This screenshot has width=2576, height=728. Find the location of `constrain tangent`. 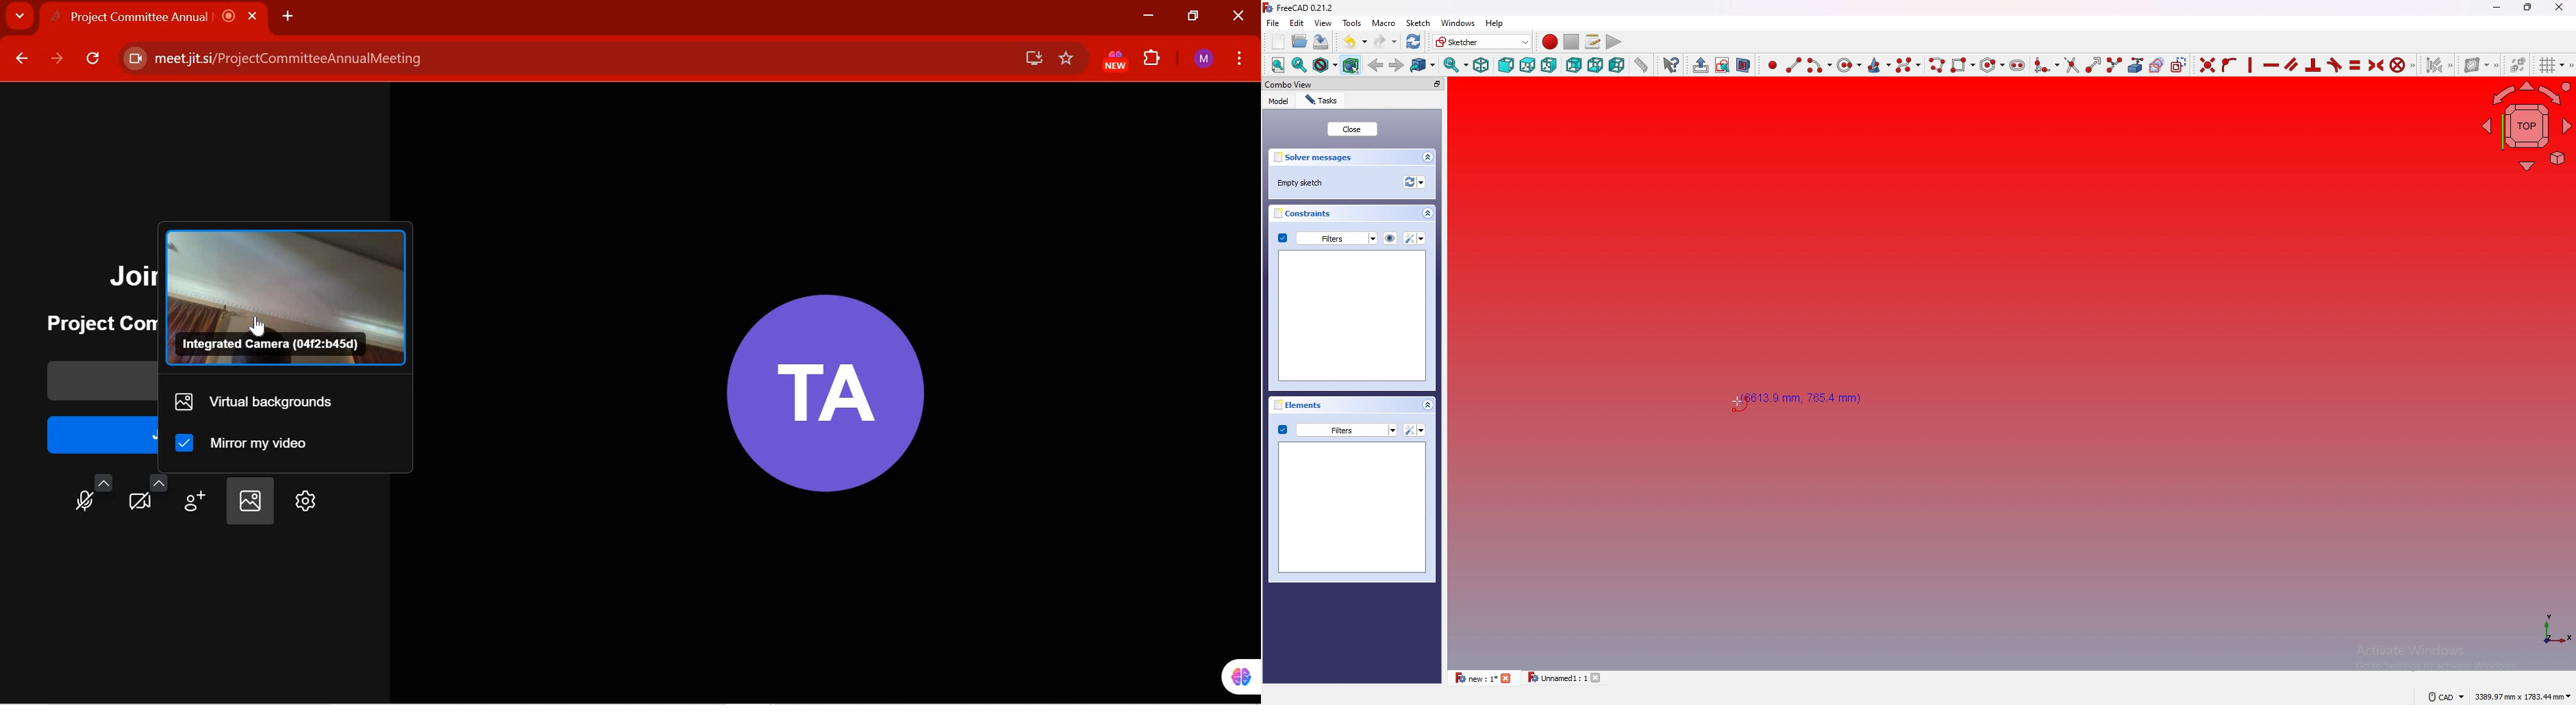

constrain tangent is located at coordinates (2335, 65).